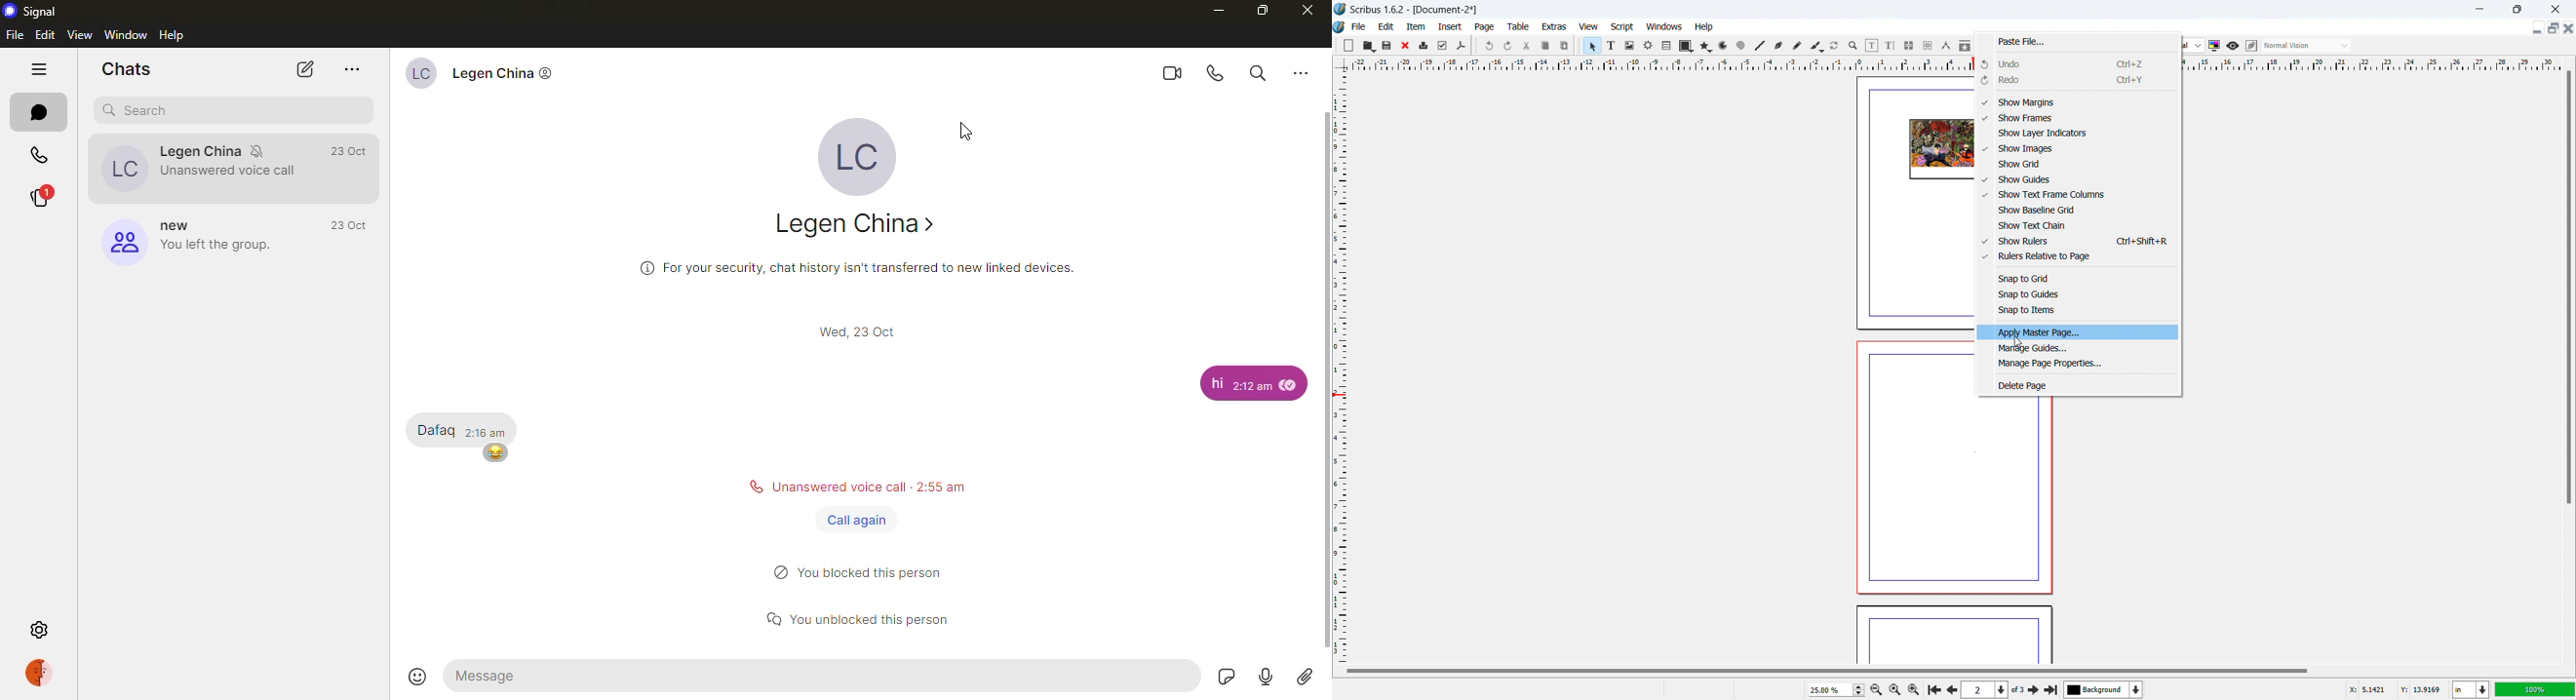 Image resolution: width=2576 pixels, height=700 pixels. Describe the element at coordinates (45, 32) in the screenshot. I see `edit` at that location.